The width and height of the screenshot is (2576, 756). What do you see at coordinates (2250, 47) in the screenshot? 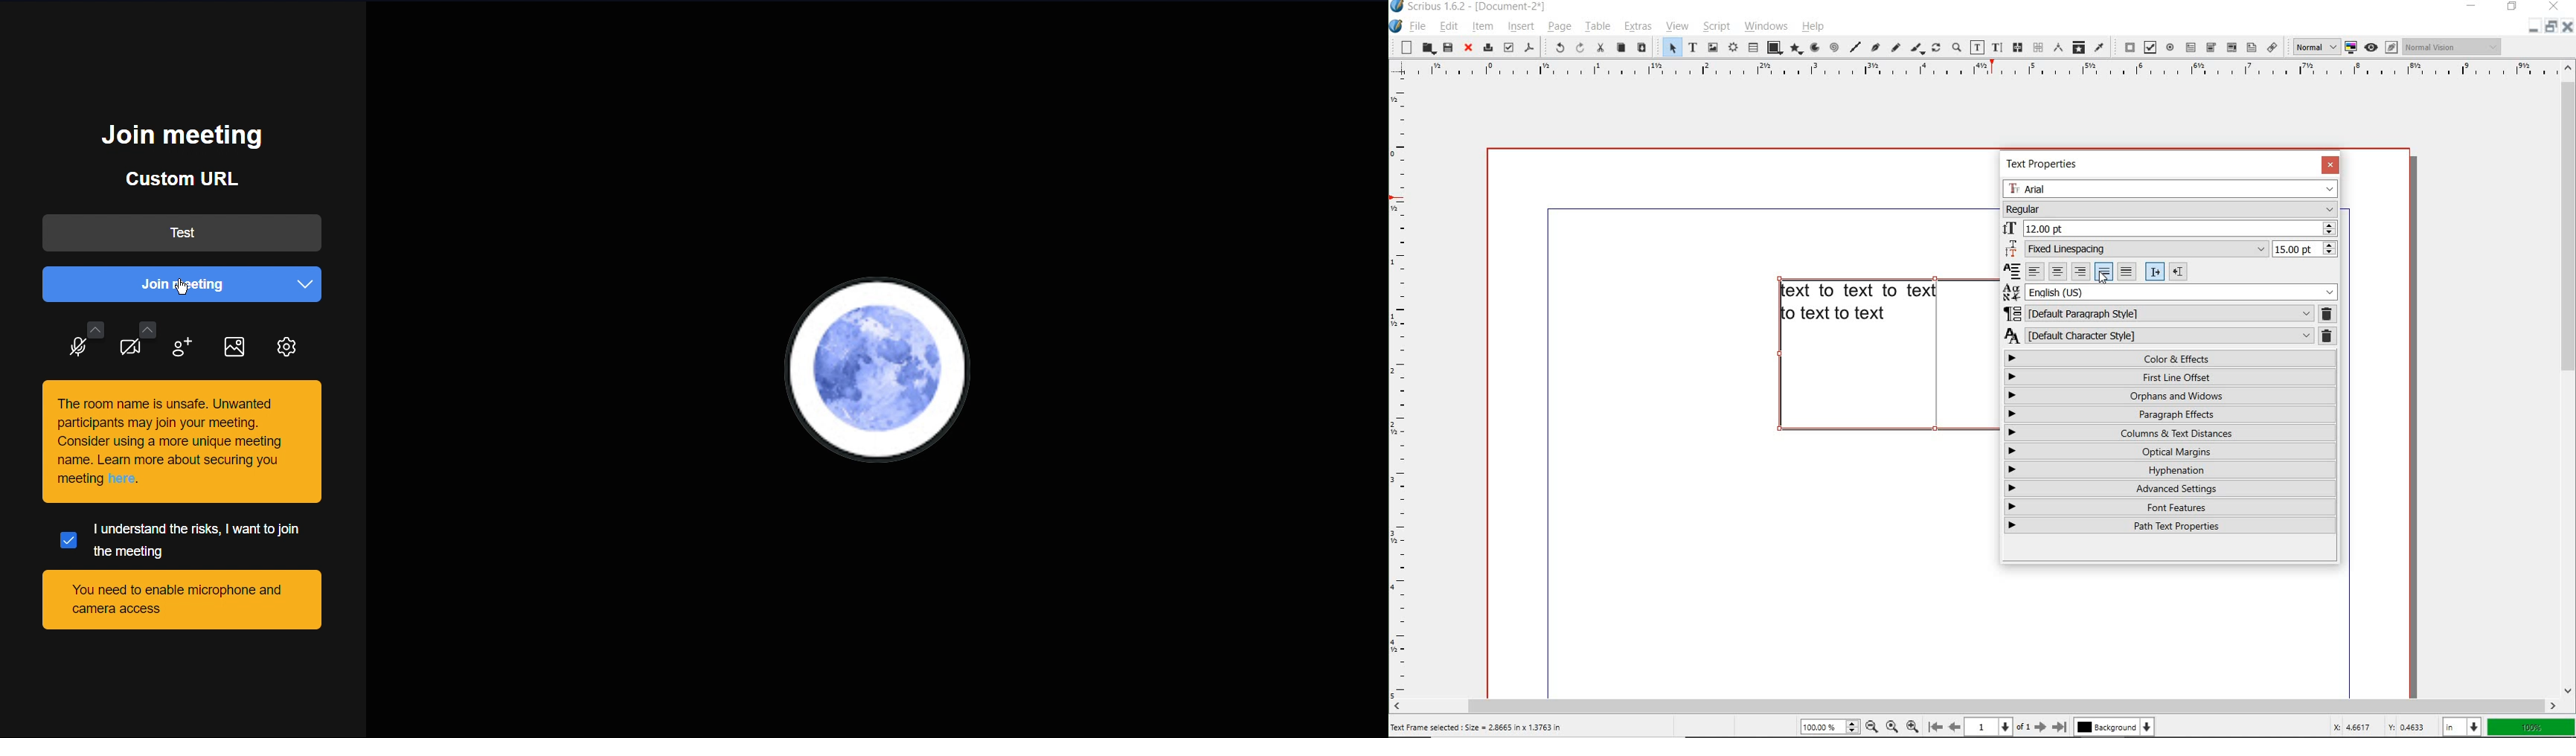
I see `pdf list box` at bounding box center [2250, 47].